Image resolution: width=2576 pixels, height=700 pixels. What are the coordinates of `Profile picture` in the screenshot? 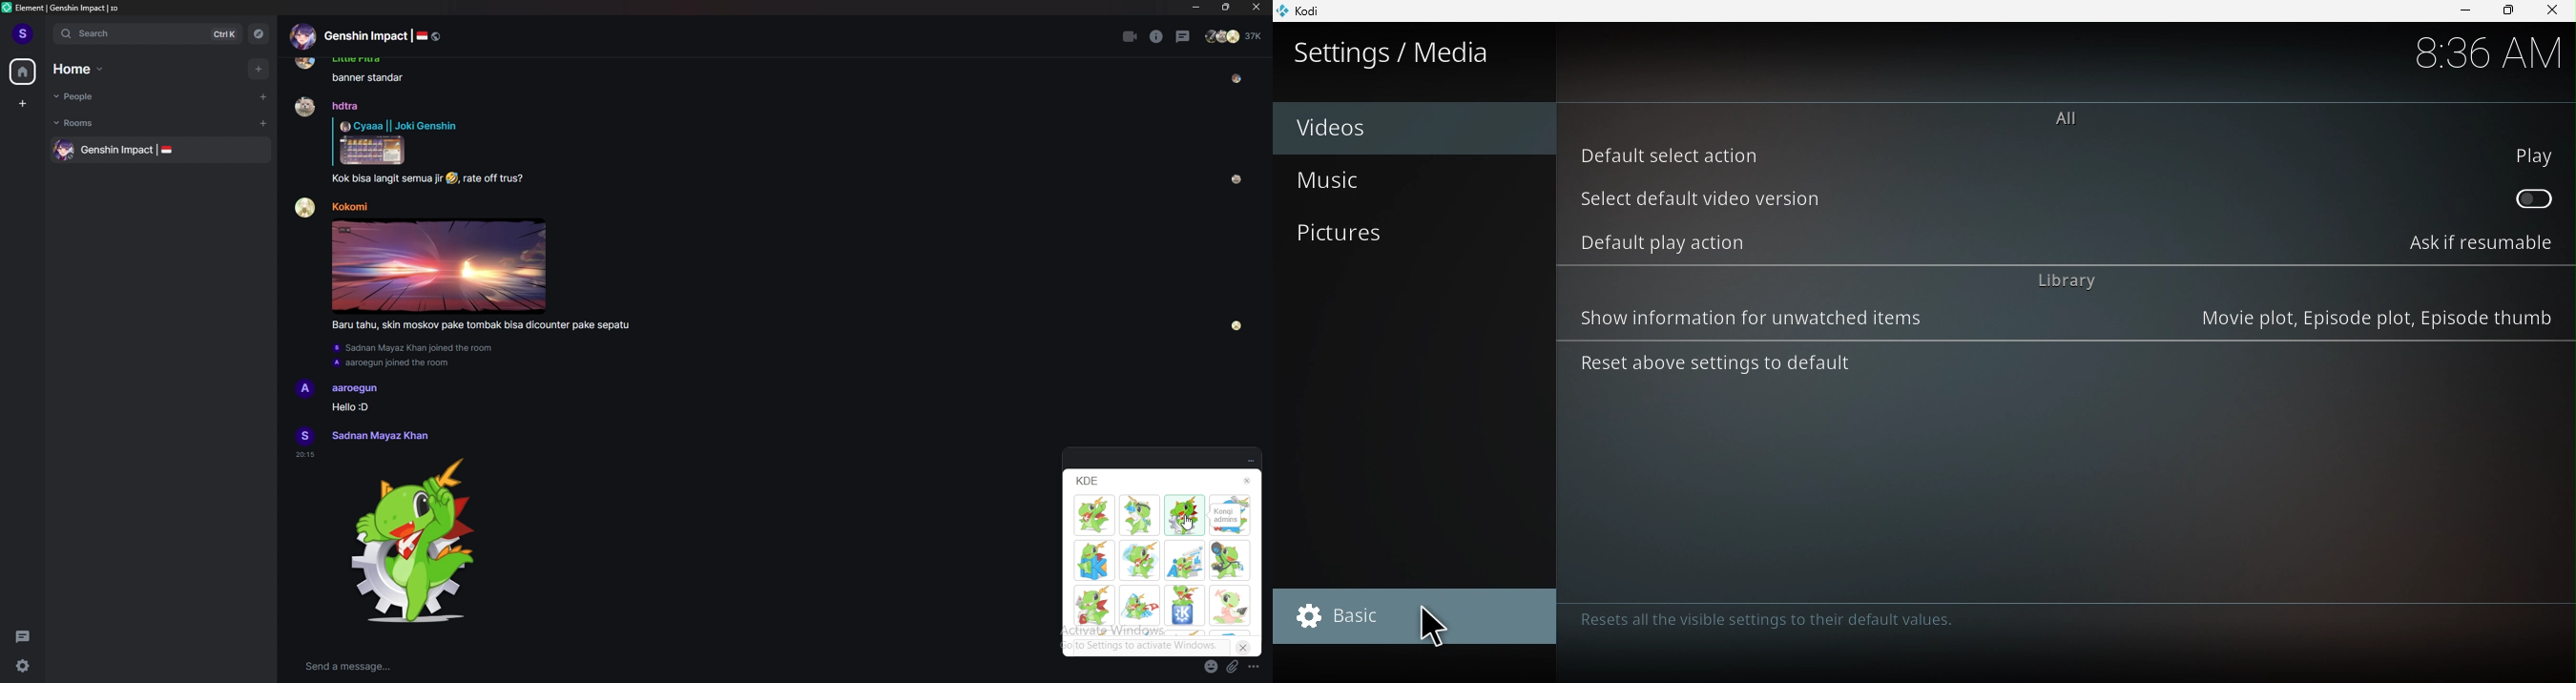 It's located at (306, 208).